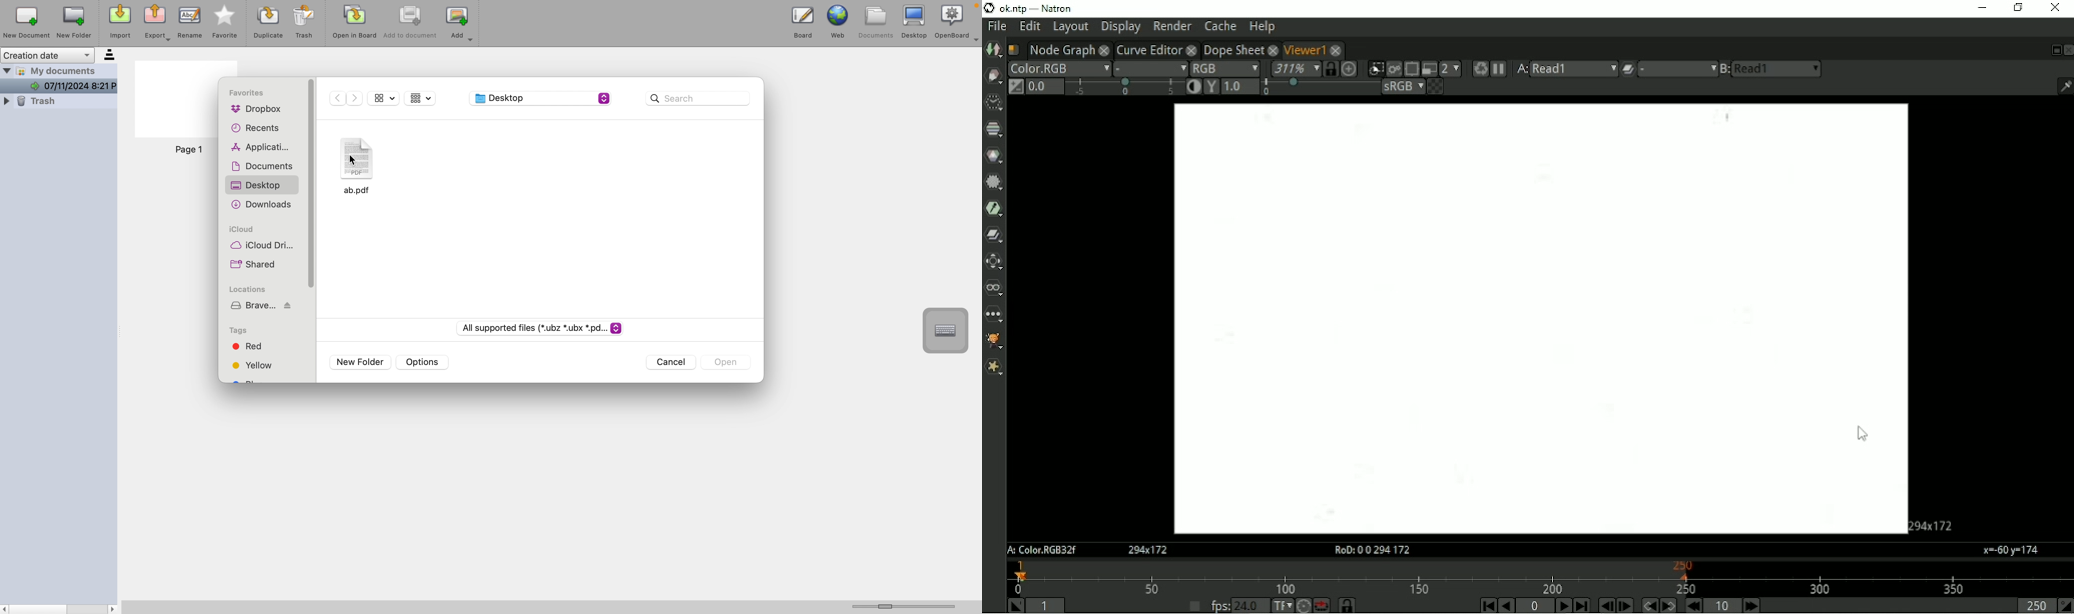 This screenshot has width=2100, height=616. Describe the element at coordinates (262, 306) in the screenshot. I see `brave` at that location.